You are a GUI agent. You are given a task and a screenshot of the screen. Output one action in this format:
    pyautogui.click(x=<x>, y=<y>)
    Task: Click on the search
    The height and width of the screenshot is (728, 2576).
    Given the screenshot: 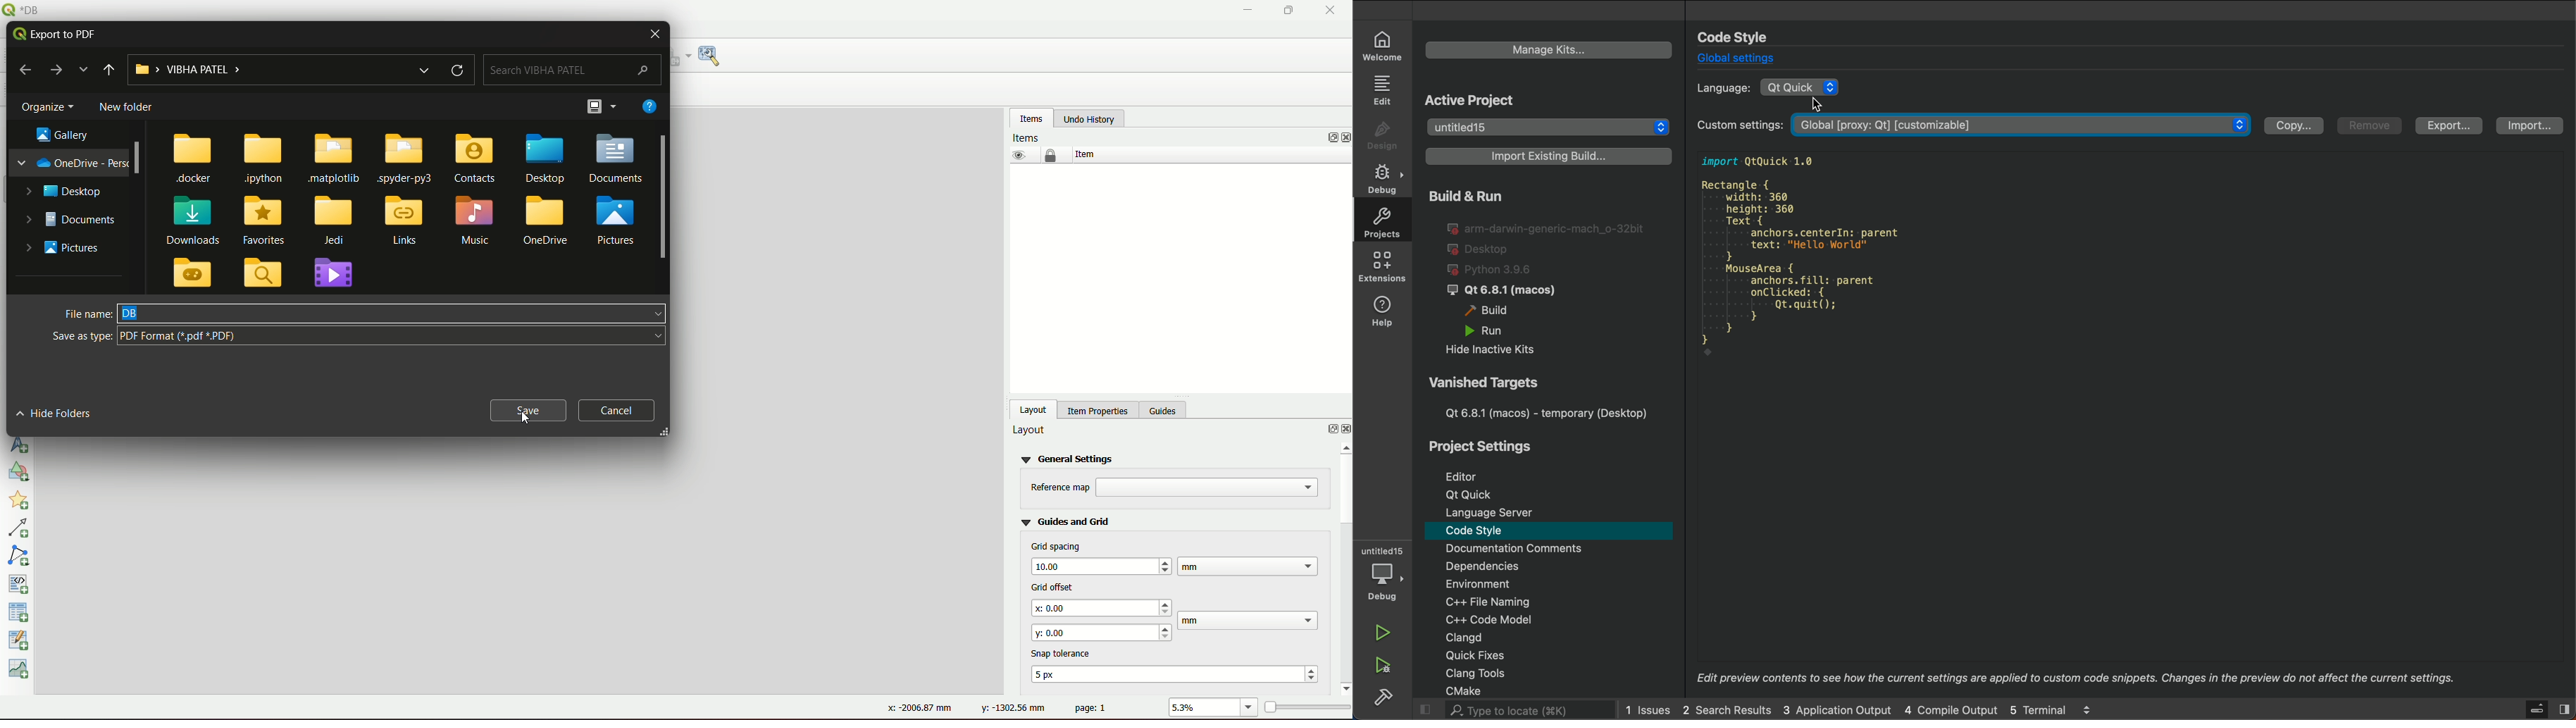 What is the action you would take?
    pyautogui.click(x=1511, y=710)
    